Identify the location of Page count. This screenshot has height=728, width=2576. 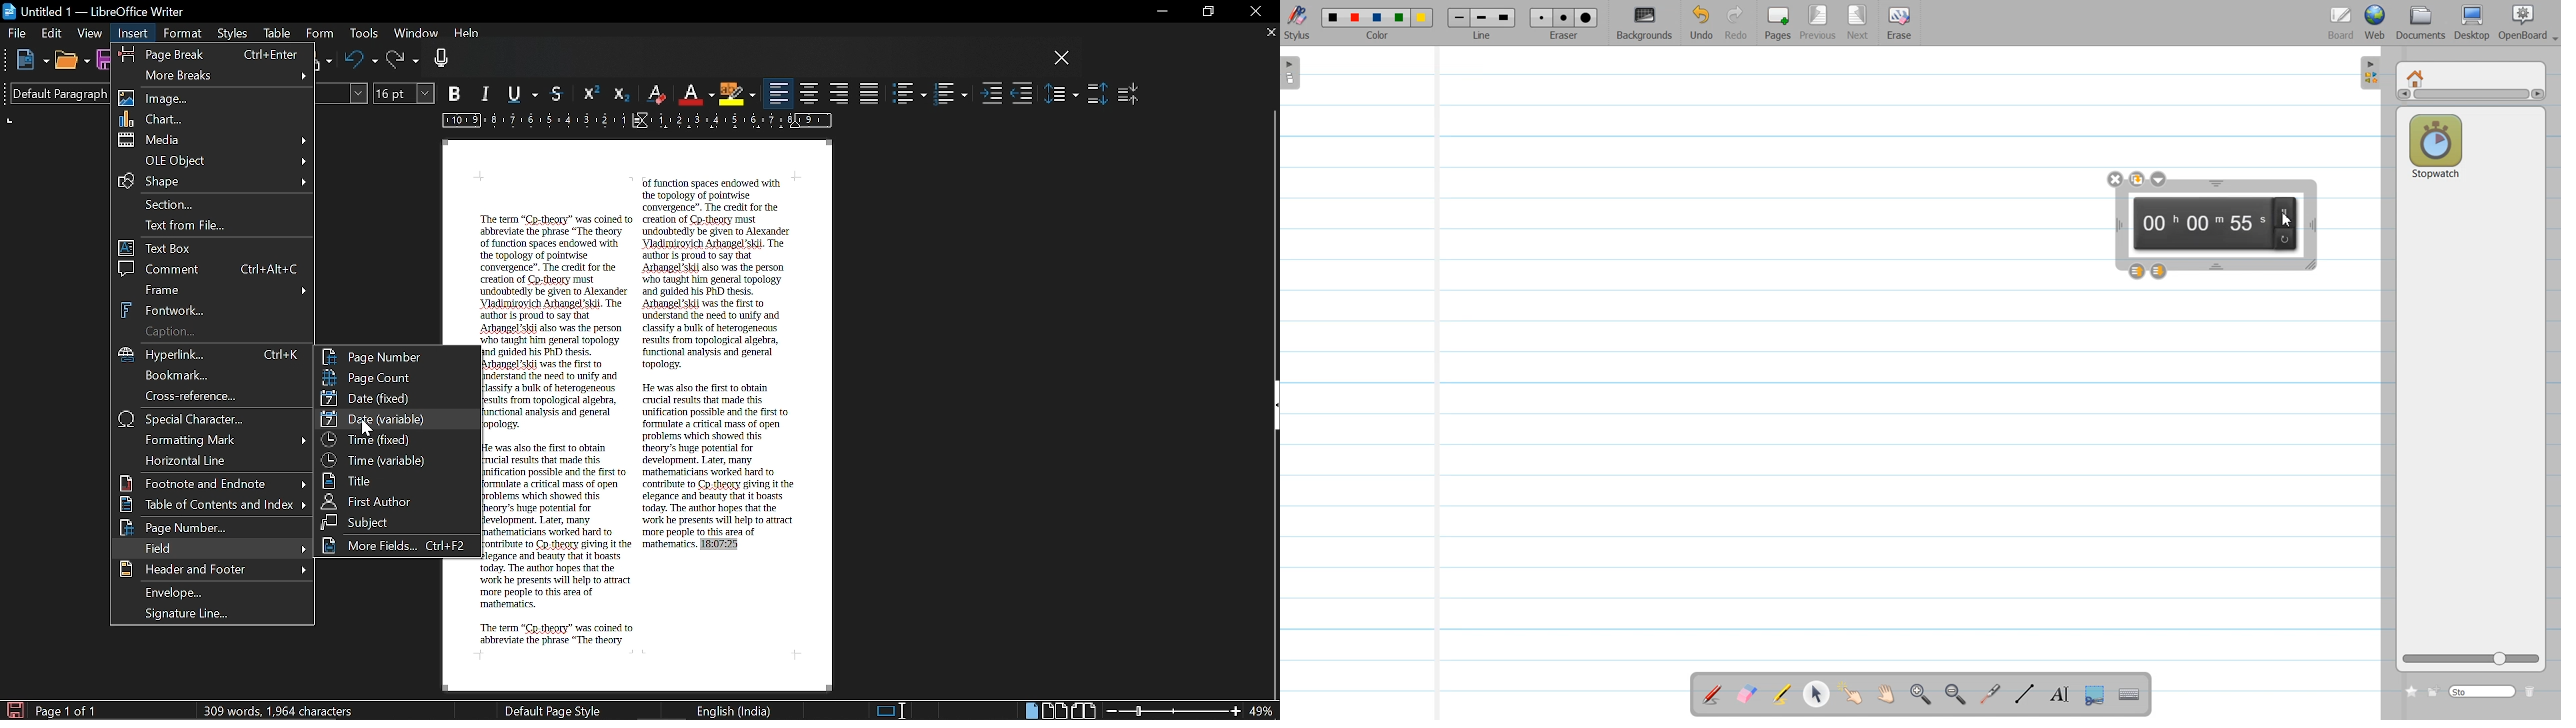
(397, 377).